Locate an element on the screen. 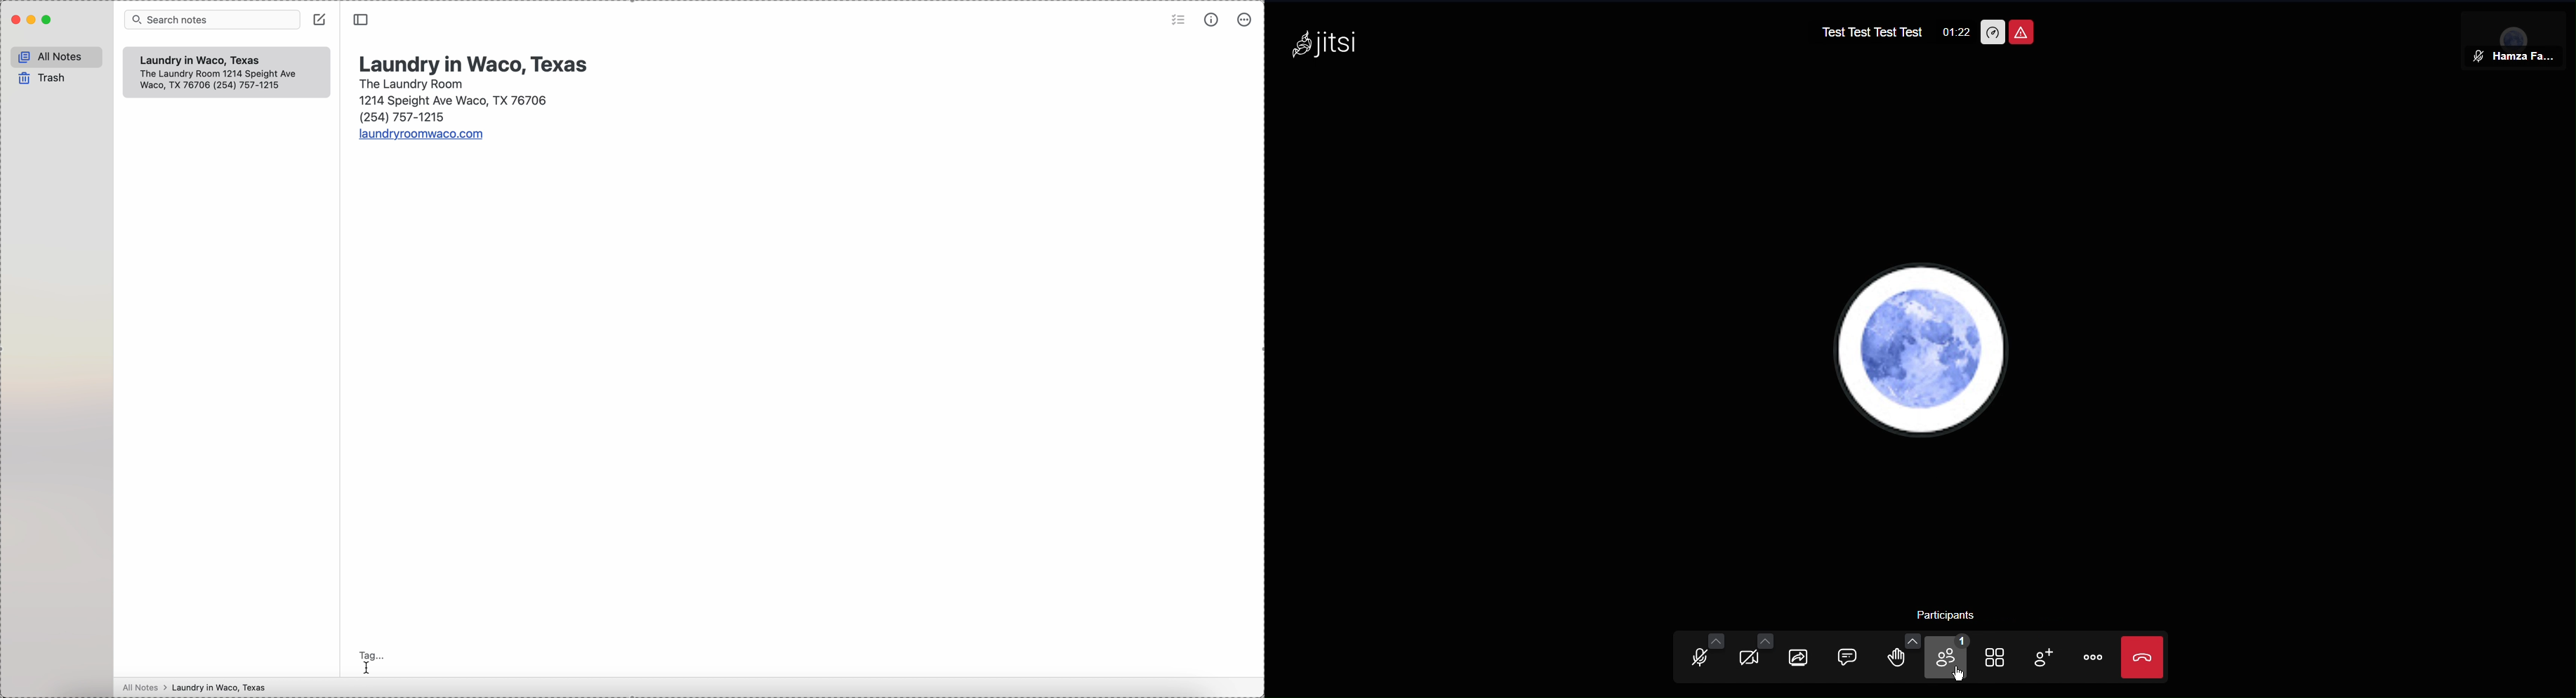  Participants is located at coordinates (1951, 659).